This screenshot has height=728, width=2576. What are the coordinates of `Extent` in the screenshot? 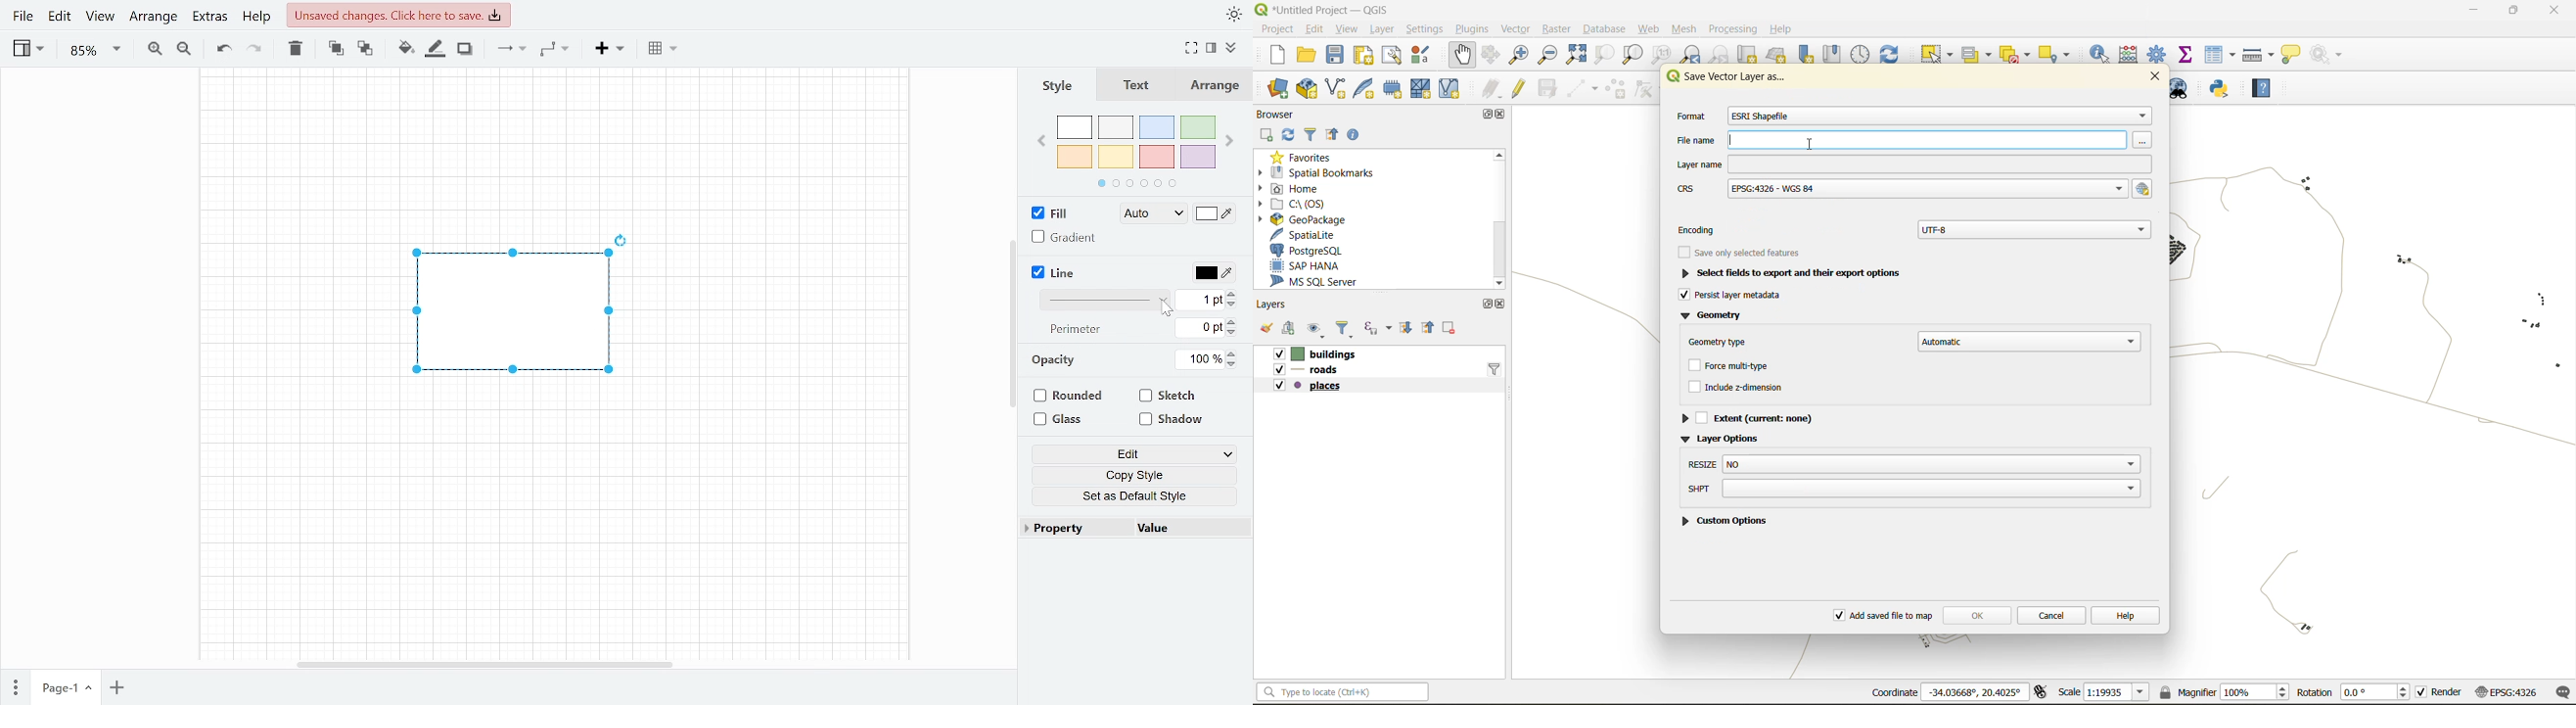 It's located at (1755, 417).